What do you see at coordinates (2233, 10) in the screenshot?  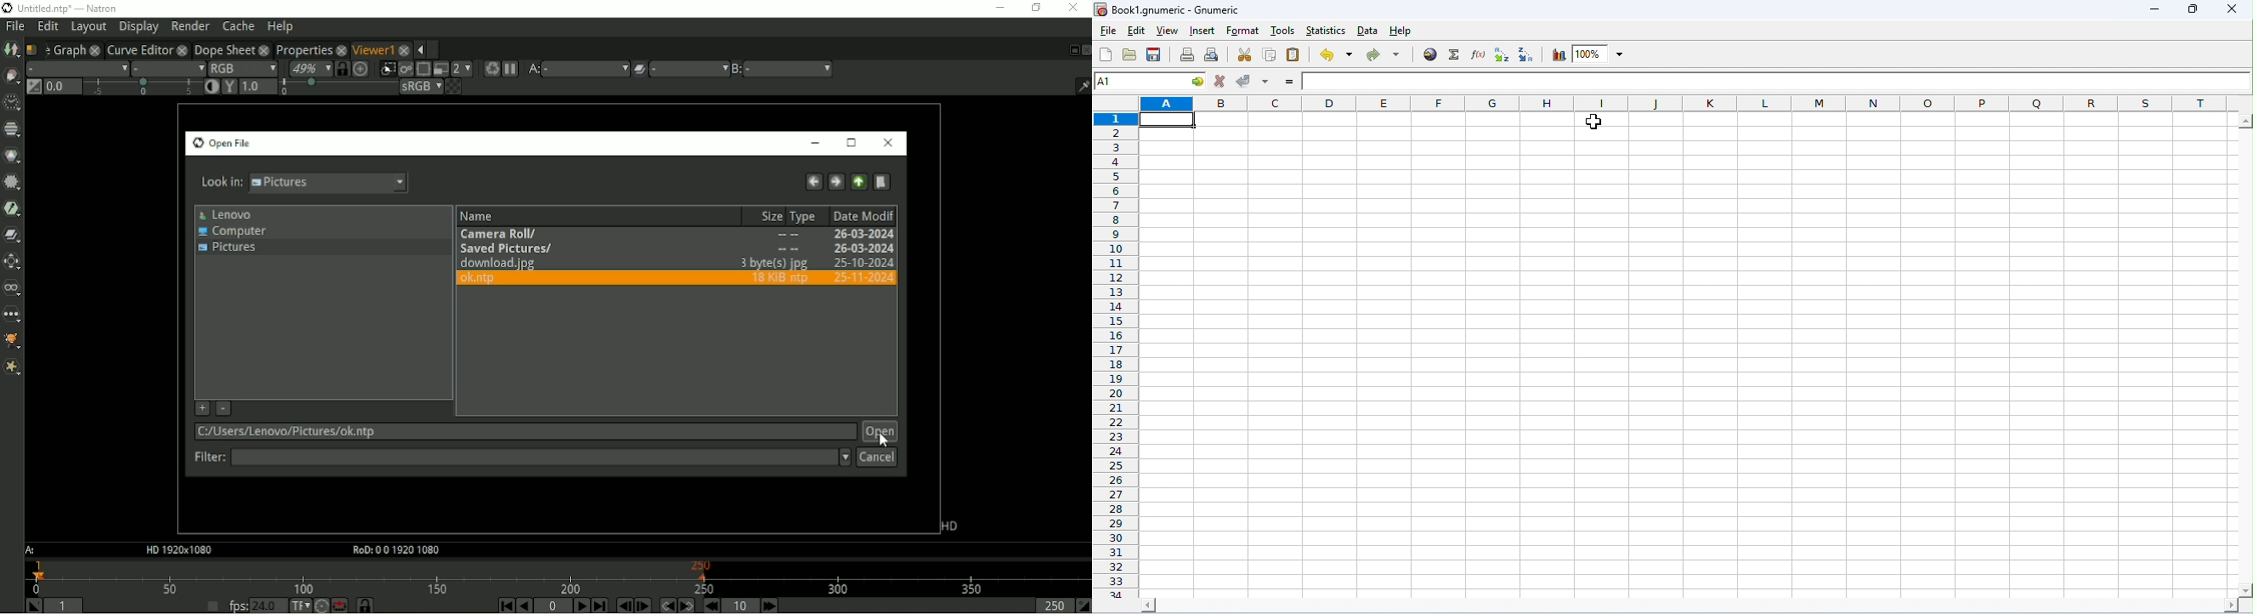 I see `close` at bounding box center [2233, 10].